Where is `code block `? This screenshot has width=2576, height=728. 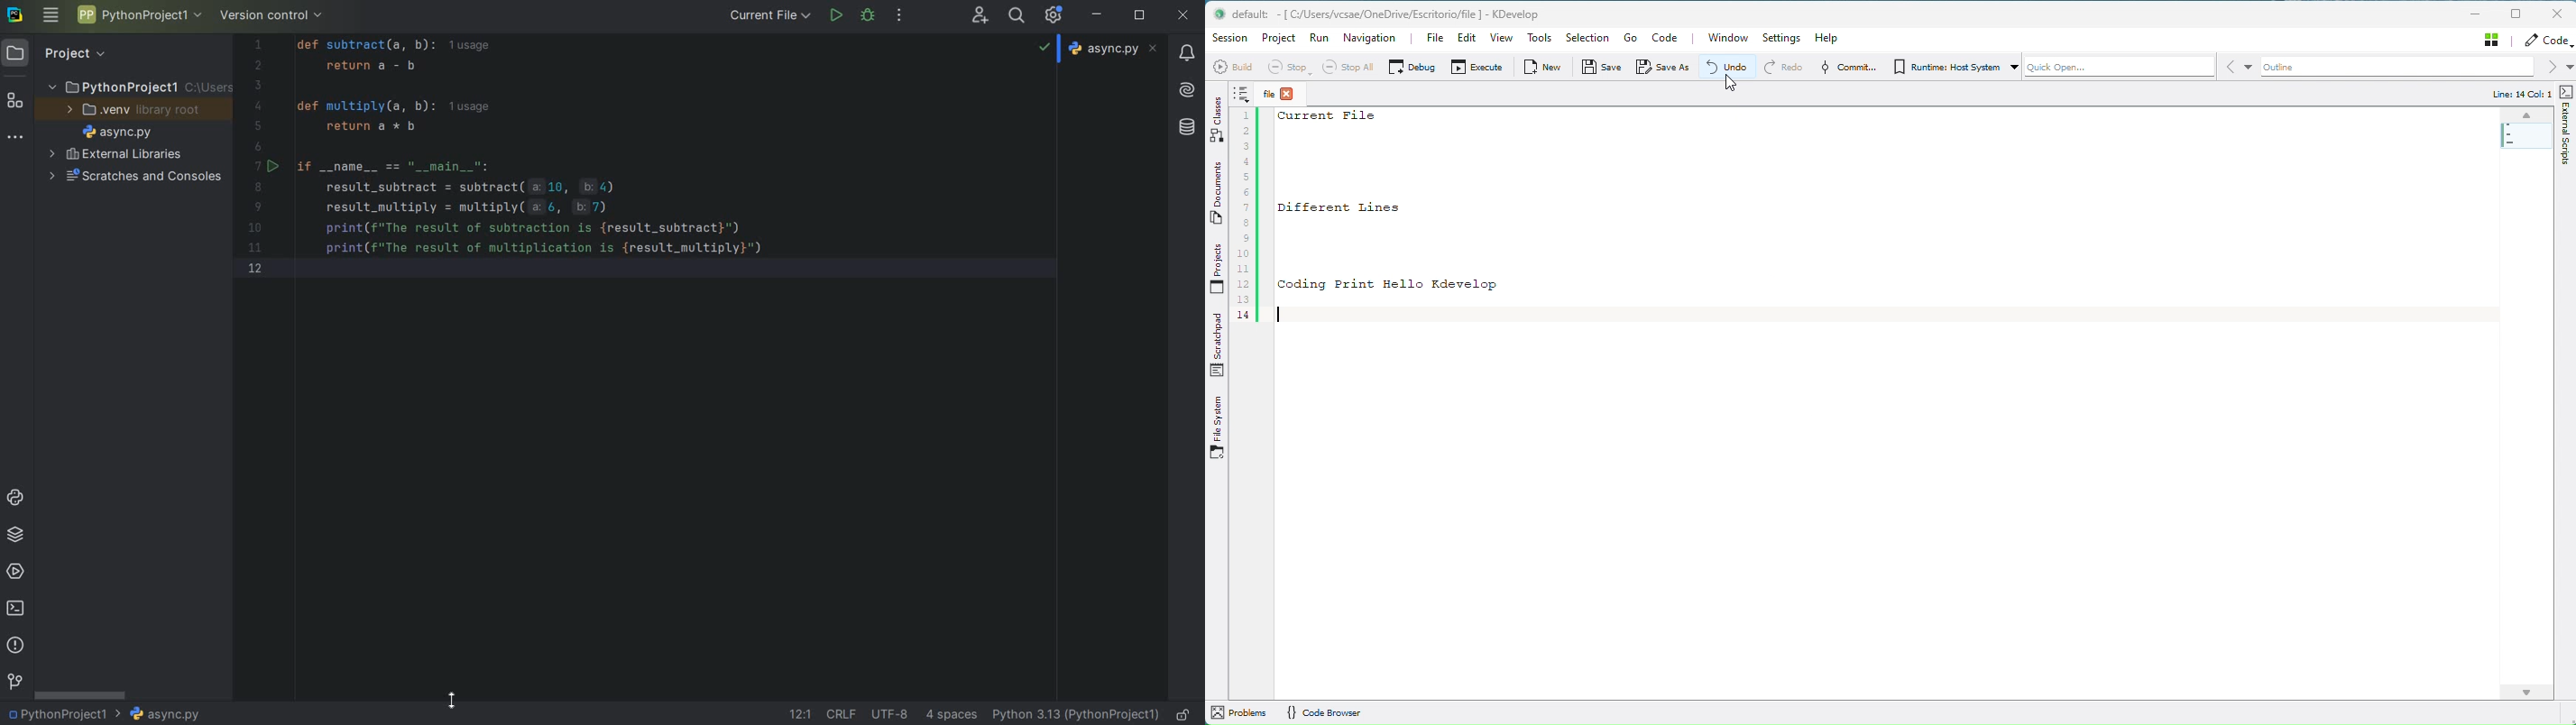 code block  is located at coordinates (1477, 216).